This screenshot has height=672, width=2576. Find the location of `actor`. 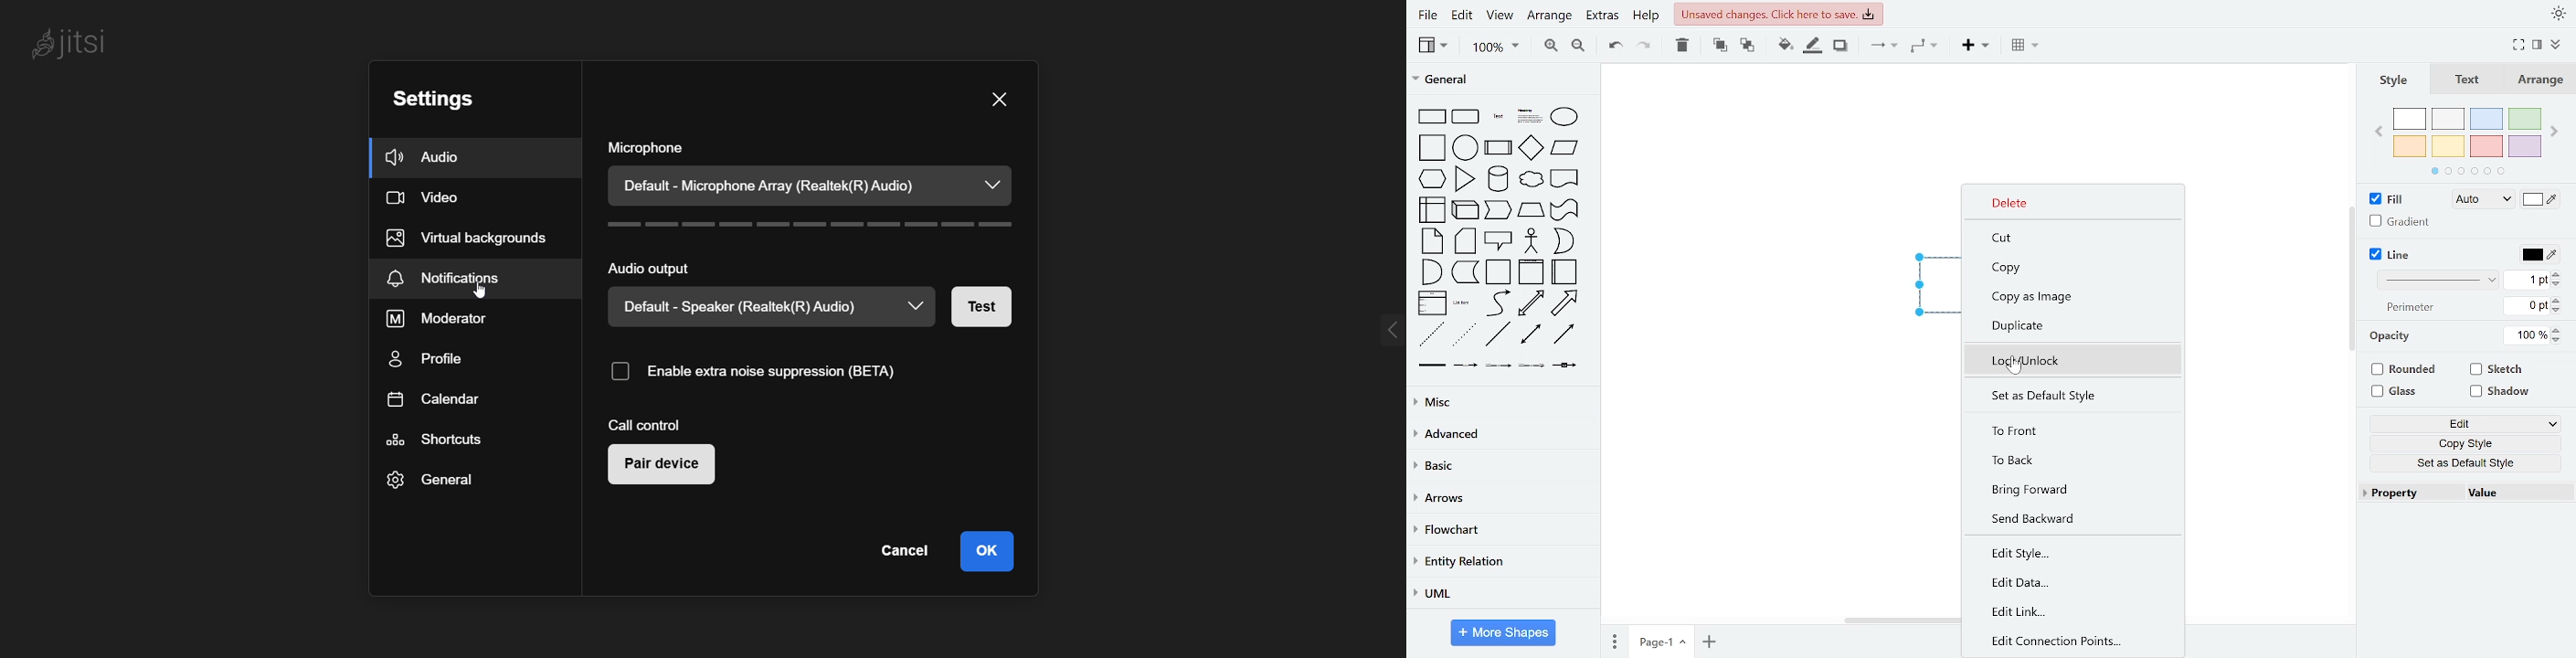

actor is located at coordinates (1531, 240).